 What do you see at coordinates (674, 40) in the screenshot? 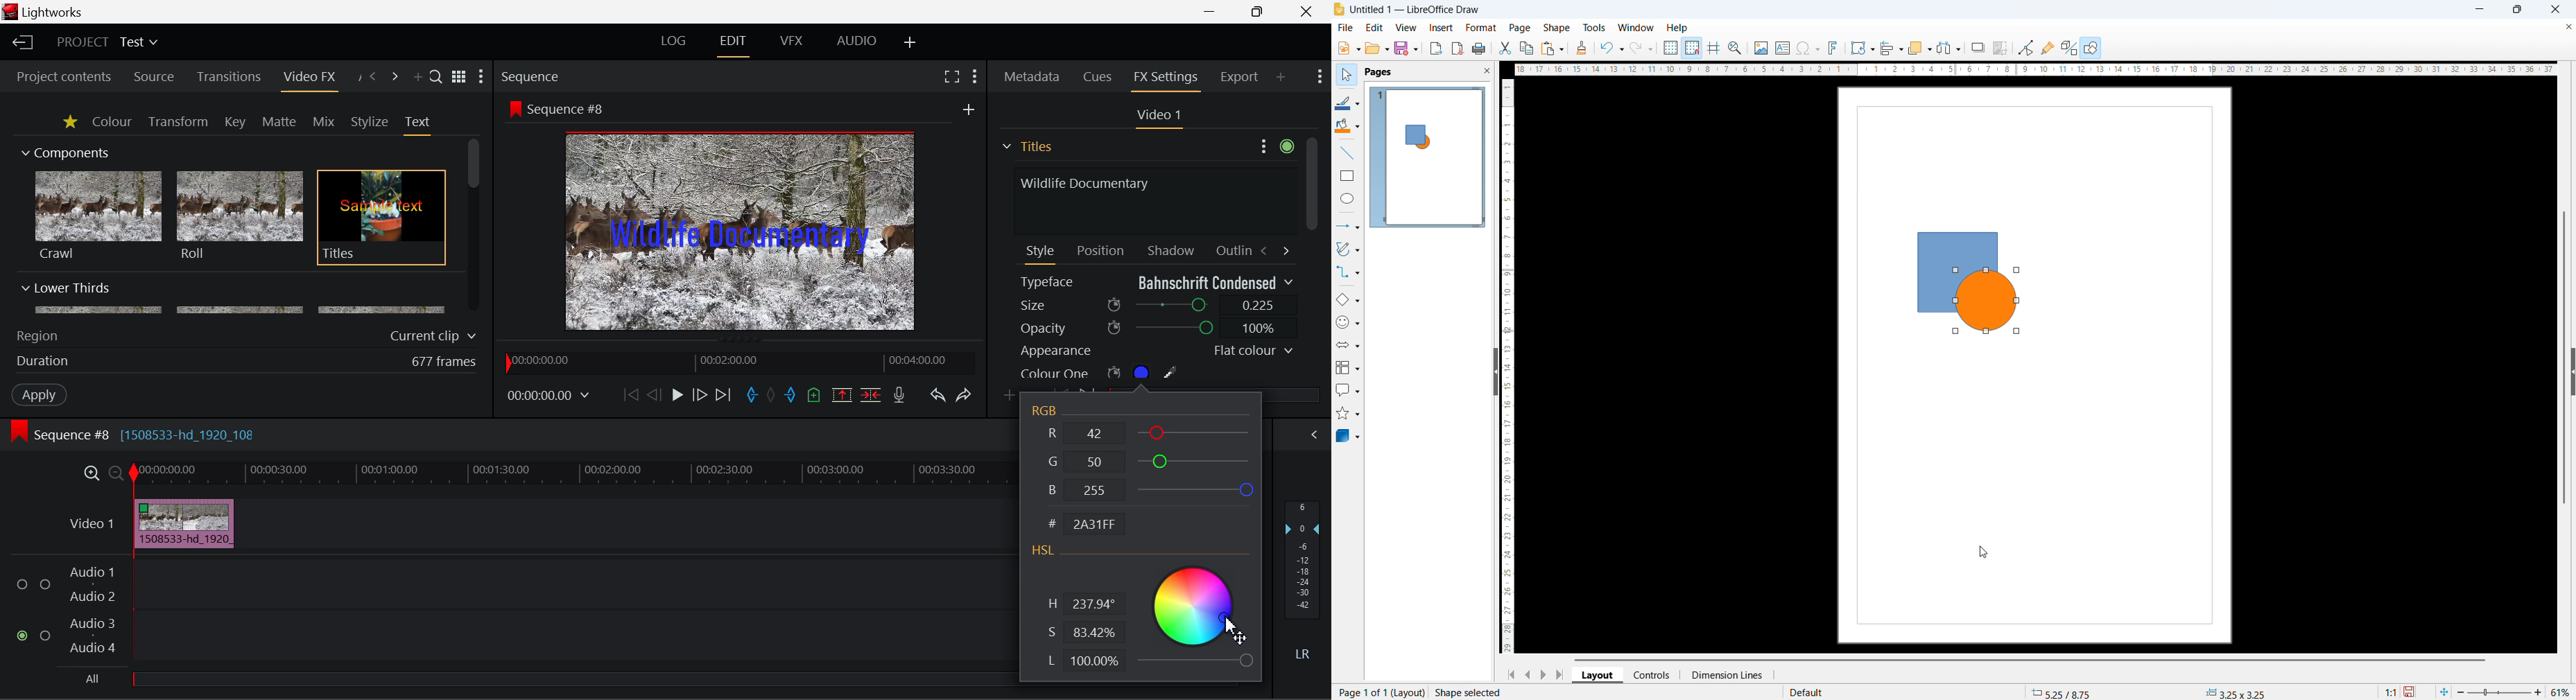
I see `LOG Layout` at bounding box center [674, 40].